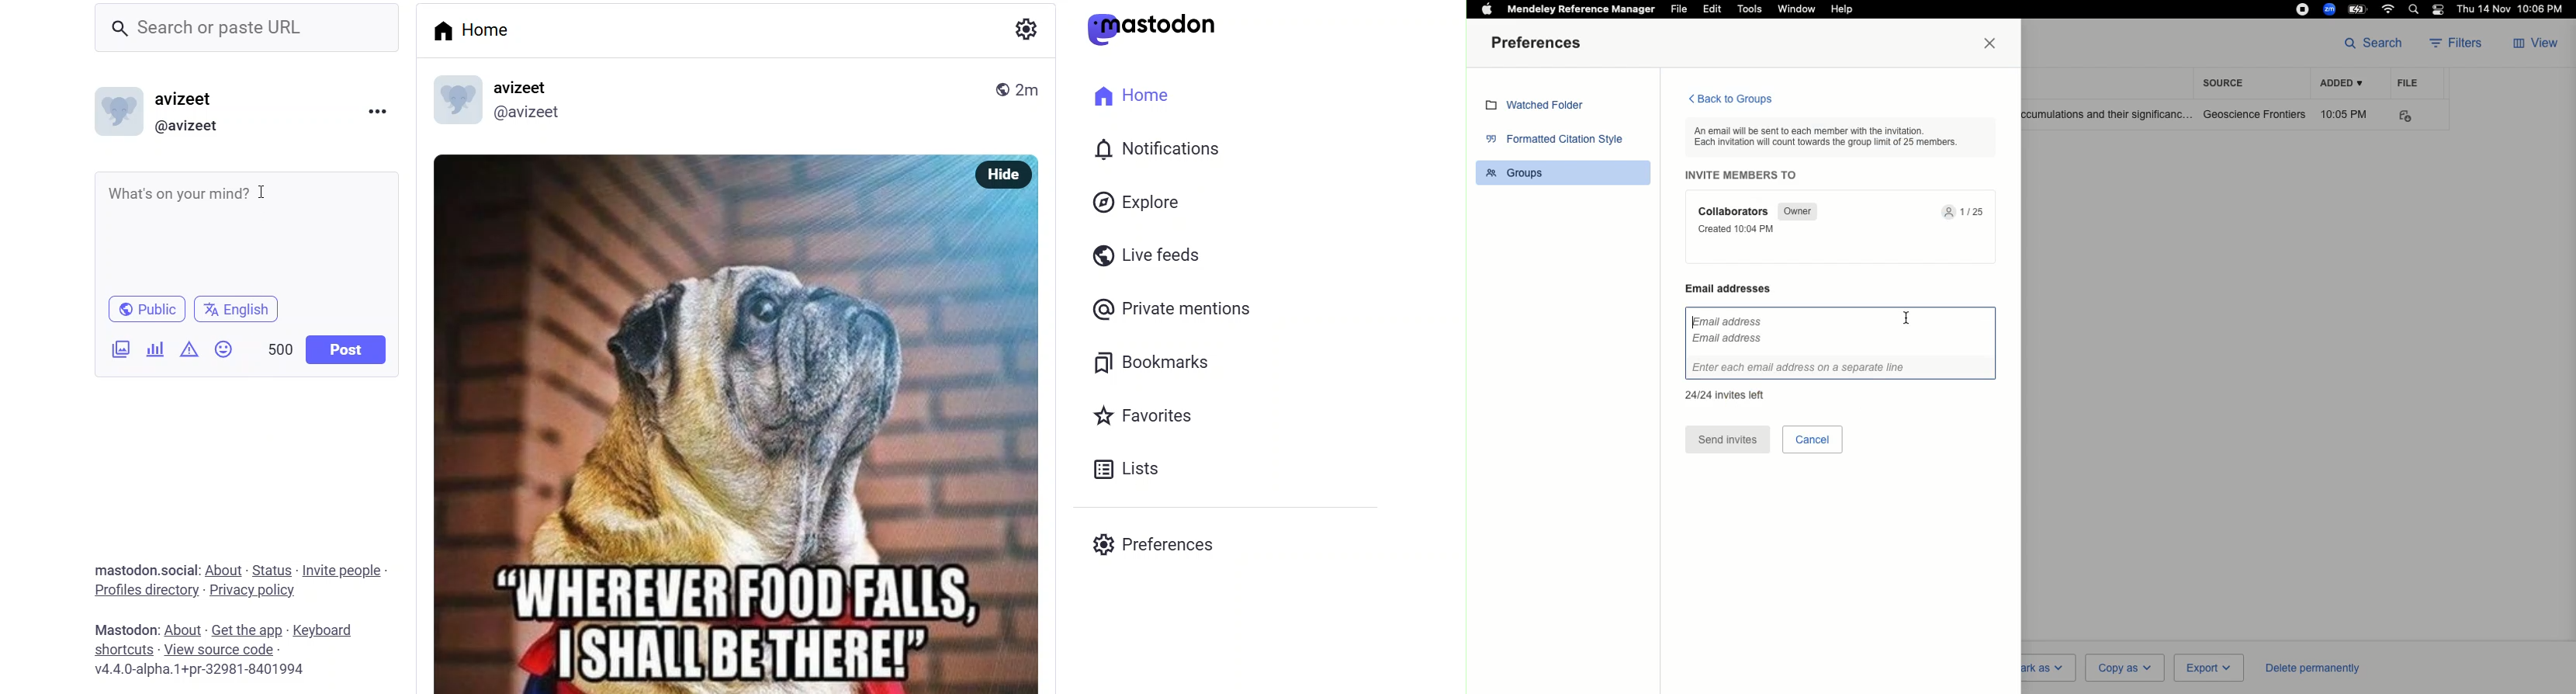  What do you see at coordinates (1967, 213) in the screenshot?
I see `members` at bounding box center [1967, 213].